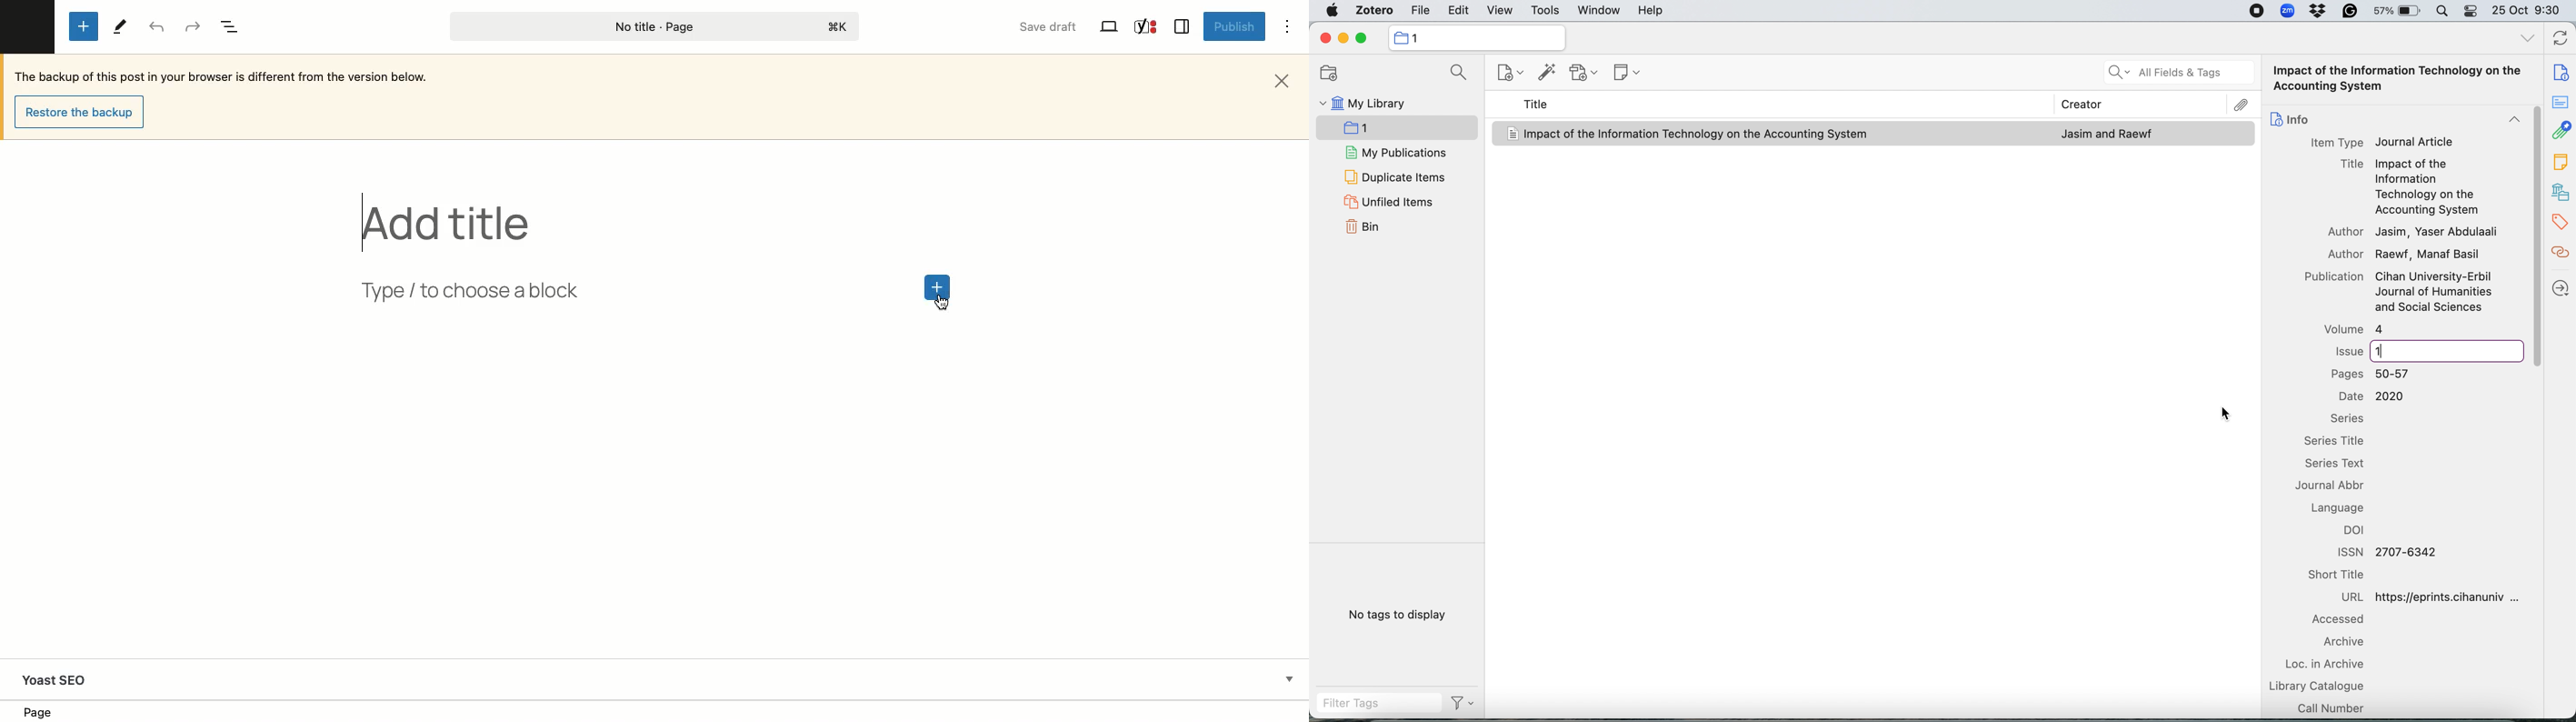 The height and width of the screenshot is (728, 2576). I want to click on Raewt, Manat Basil, so click(2429, 256).